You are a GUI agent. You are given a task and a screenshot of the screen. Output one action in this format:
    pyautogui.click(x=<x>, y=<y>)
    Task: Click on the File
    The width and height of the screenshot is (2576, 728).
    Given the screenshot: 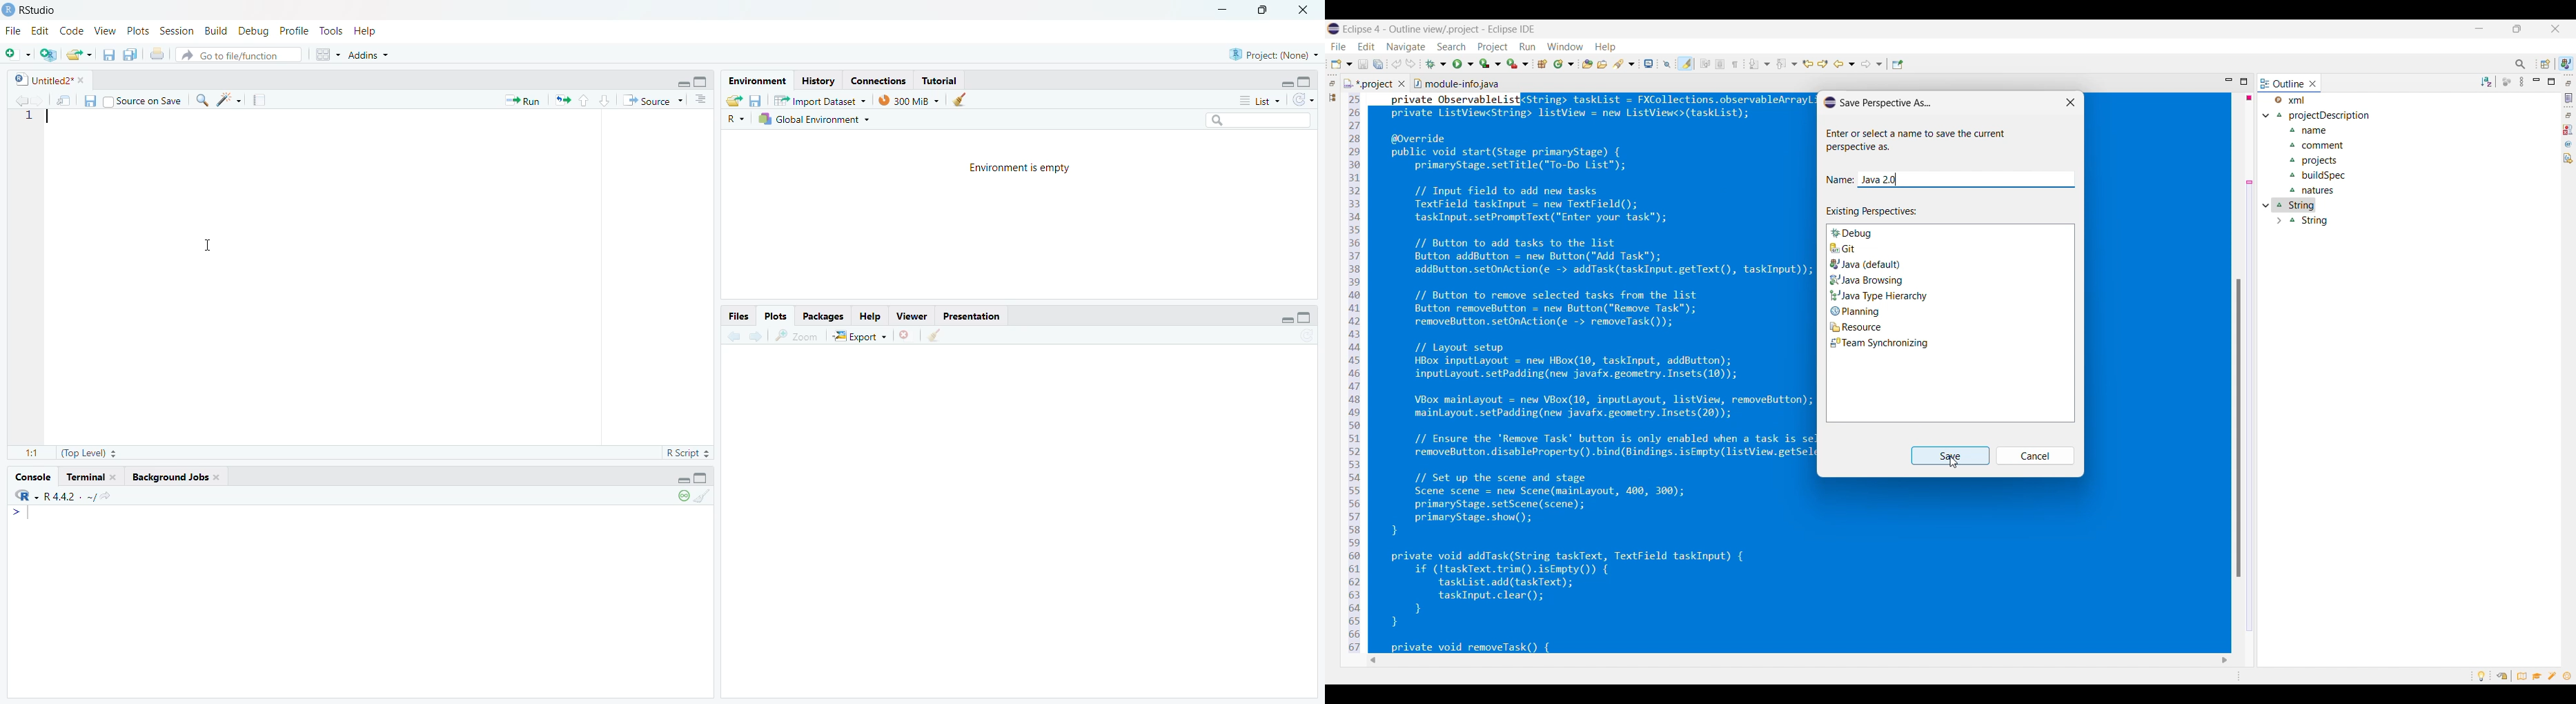 What is the action you would take?
    pyautogui.click(x=13, y=32)
    